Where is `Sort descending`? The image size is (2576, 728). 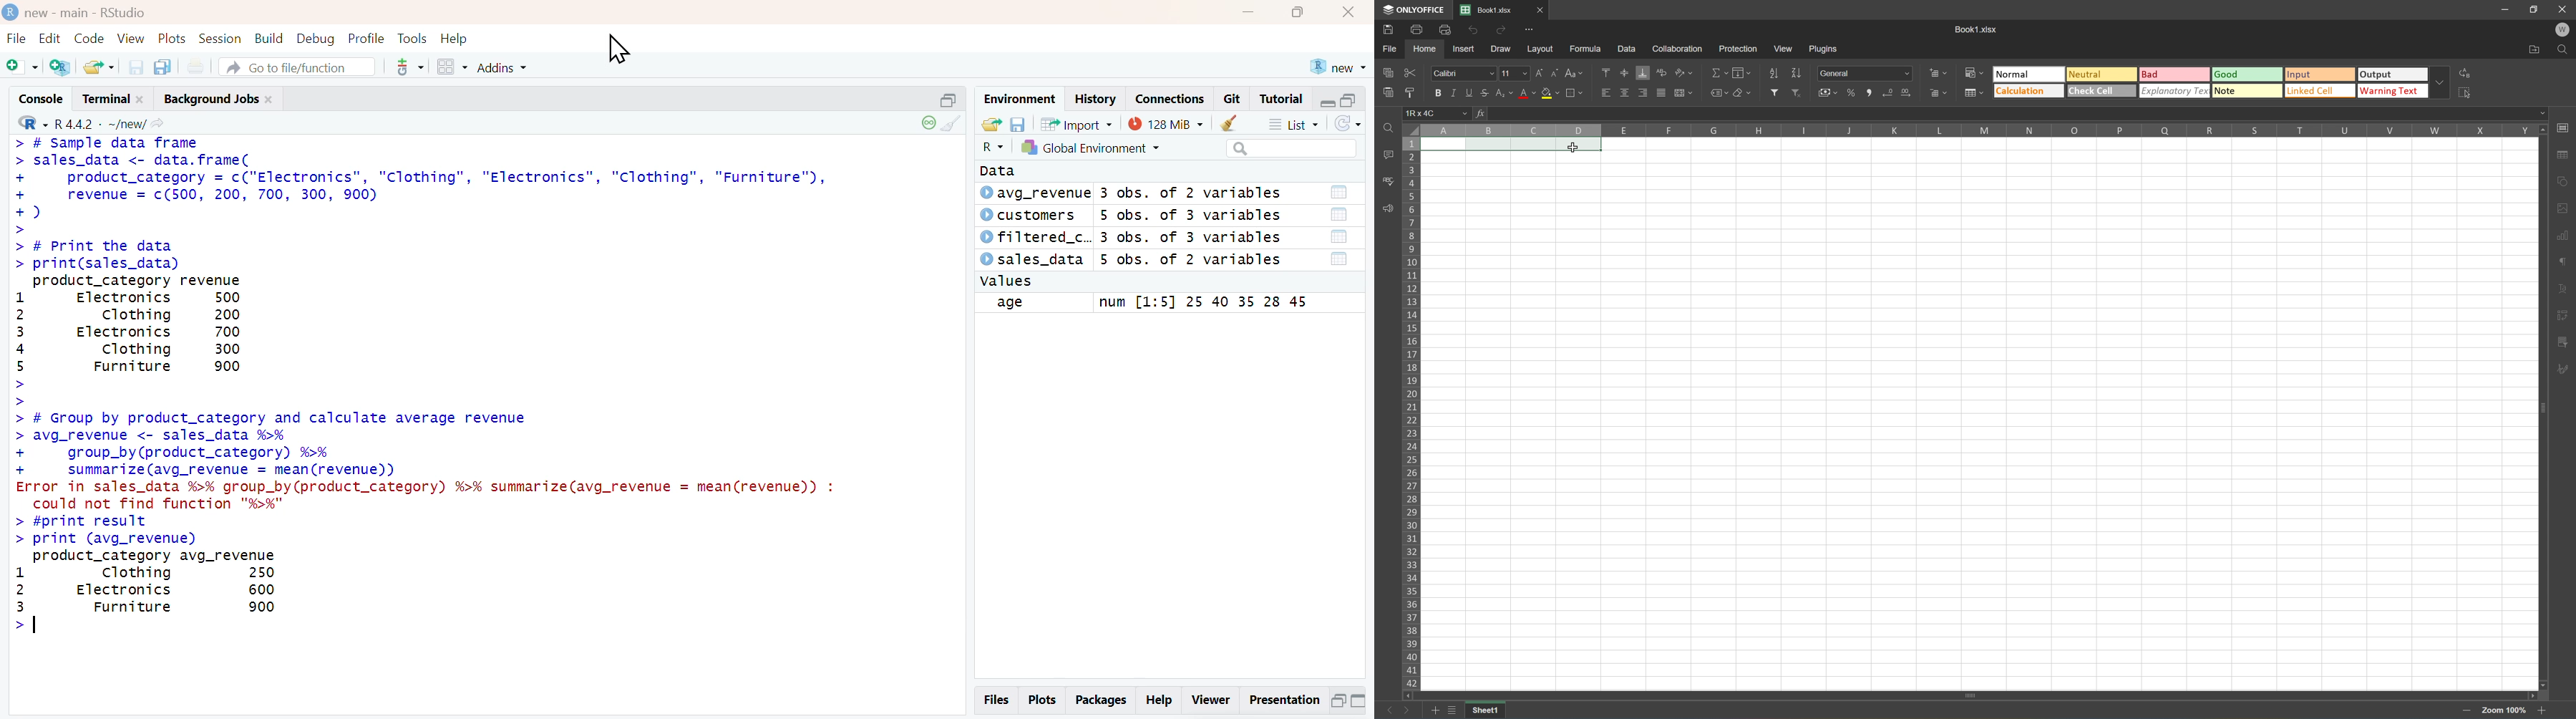 Sort descending is located at coordinates (1796, 72).